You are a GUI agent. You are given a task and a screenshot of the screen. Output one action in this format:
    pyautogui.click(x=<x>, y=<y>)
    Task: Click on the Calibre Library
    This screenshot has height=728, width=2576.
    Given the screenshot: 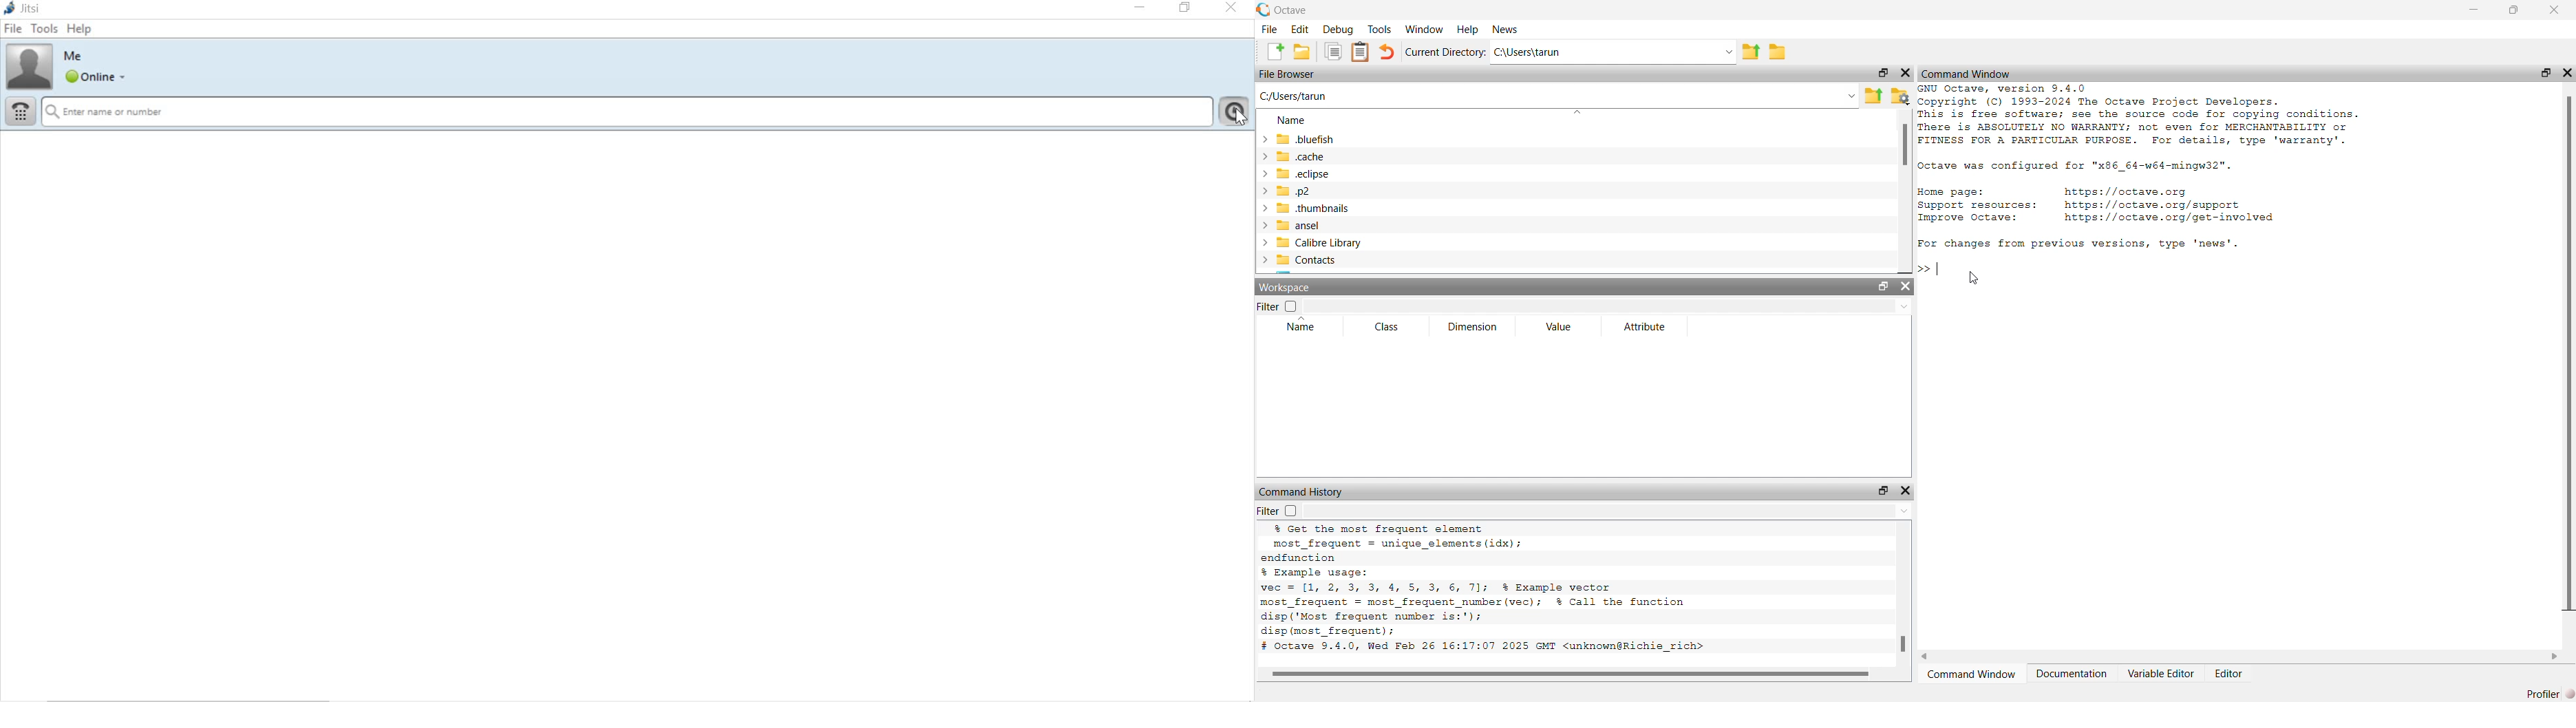 What is the action you would take?
    pyautogui.click(x=1320, y=242)
    